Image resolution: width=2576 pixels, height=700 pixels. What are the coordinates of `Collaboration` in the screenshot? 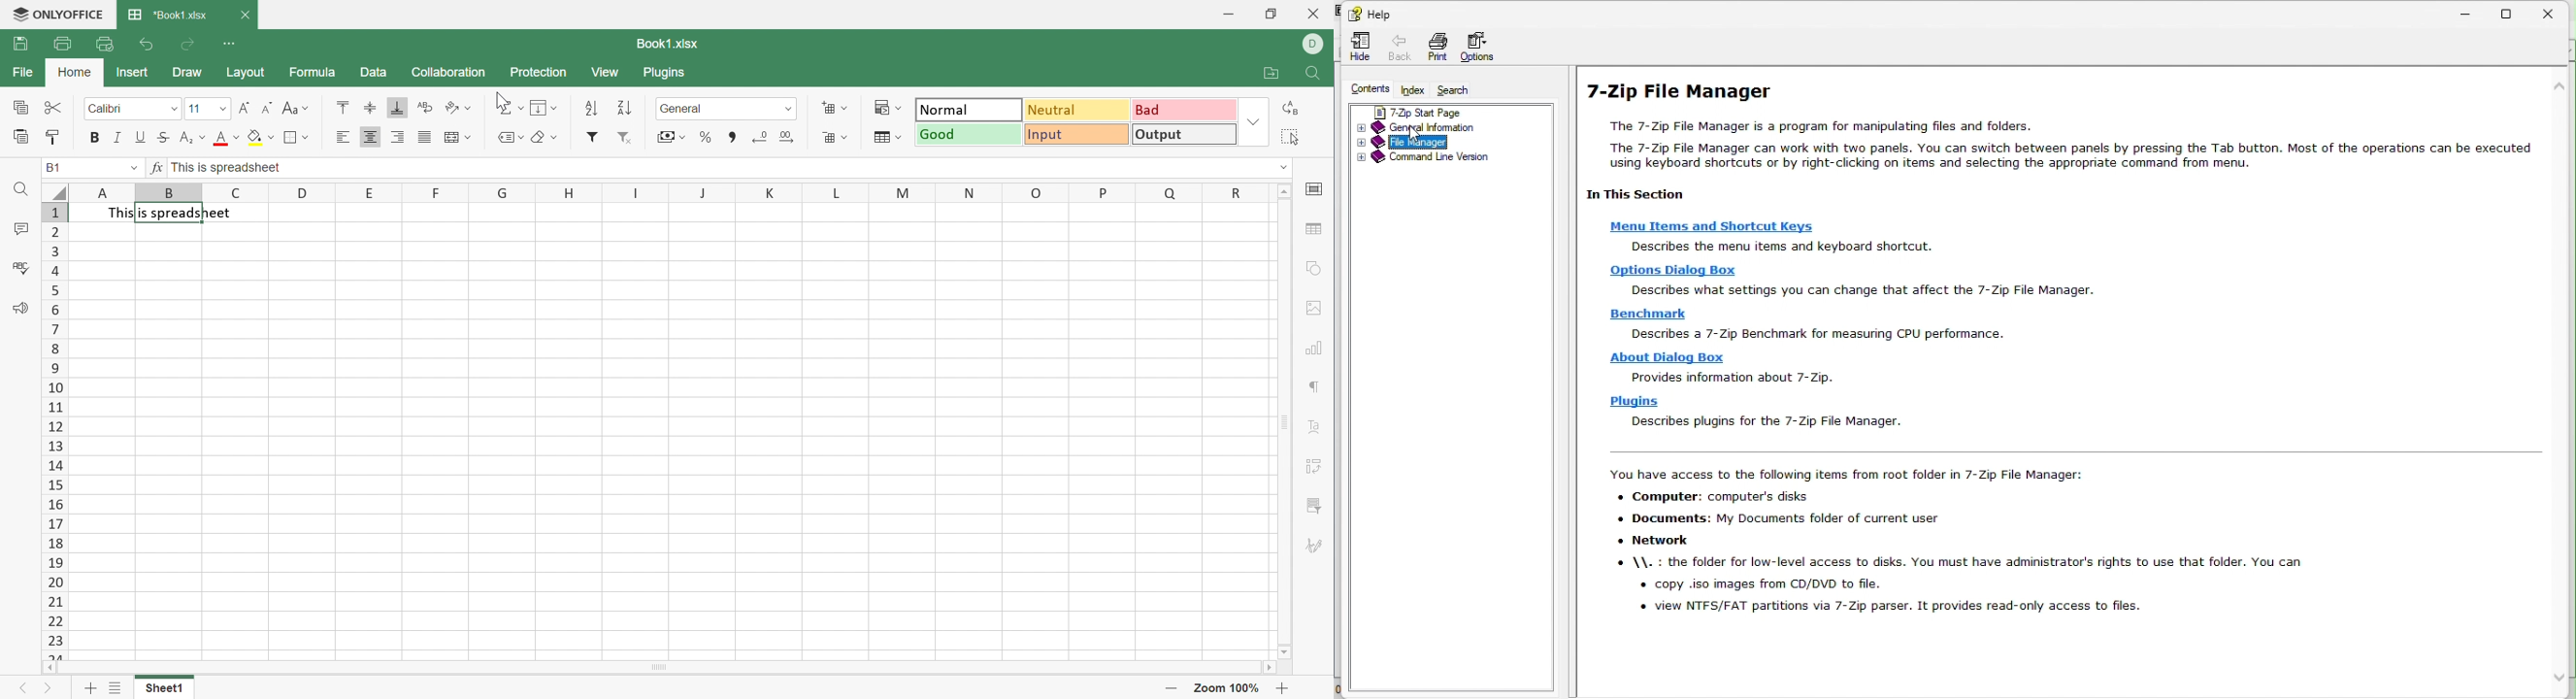 It's located at (449, 70).